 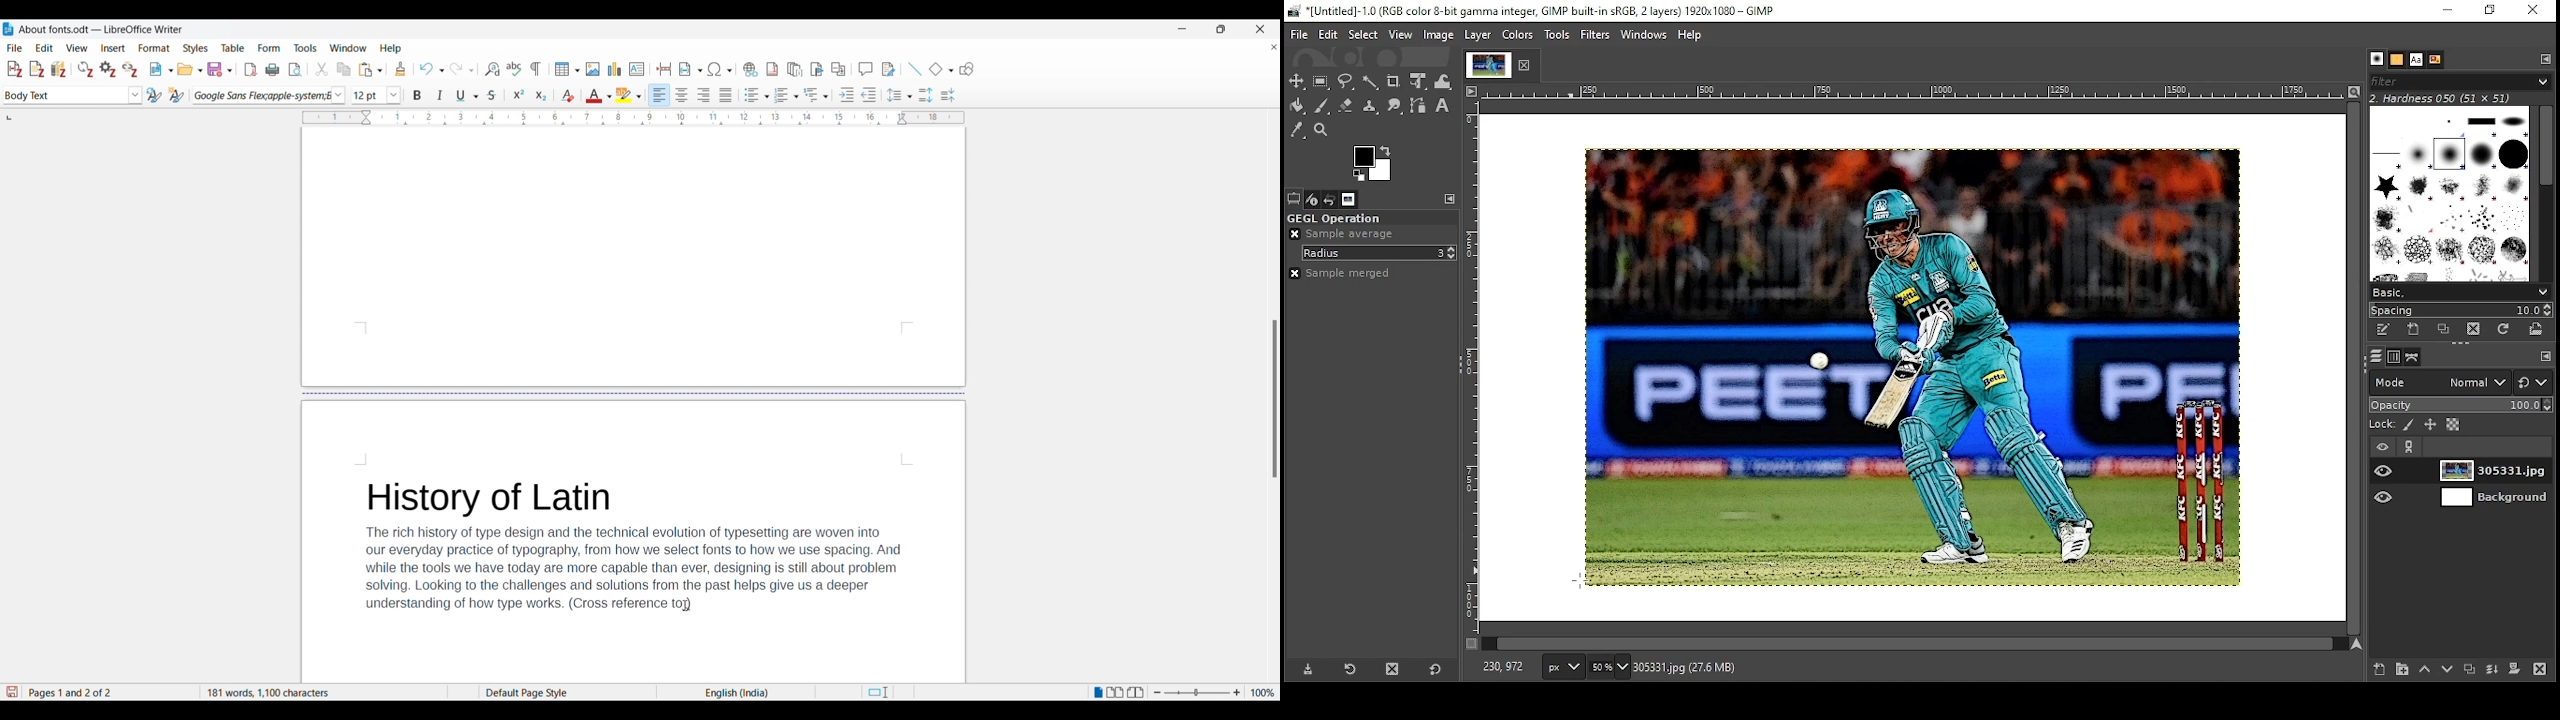 What do you see at coordinates (1272, 402) in the screenshot?
I see `` at bounding box center [1272, 402].